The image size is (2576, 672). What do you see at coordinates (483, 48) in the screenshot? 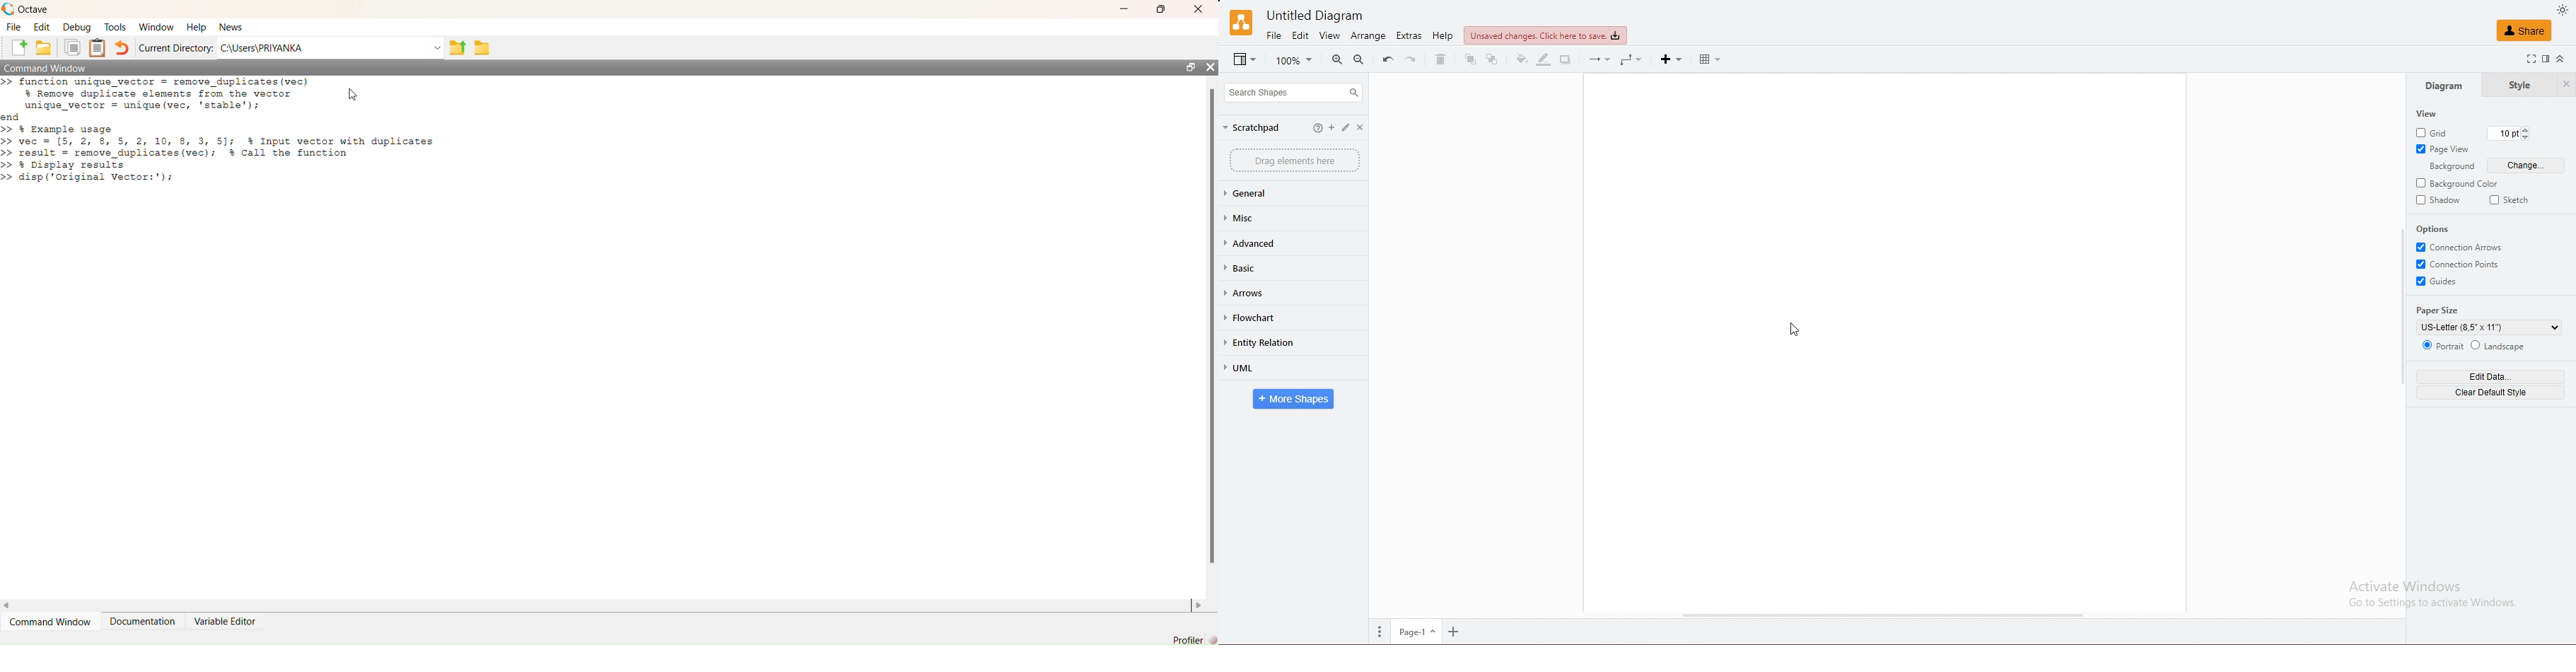
I see `folder` at bounding box center [483, 48].